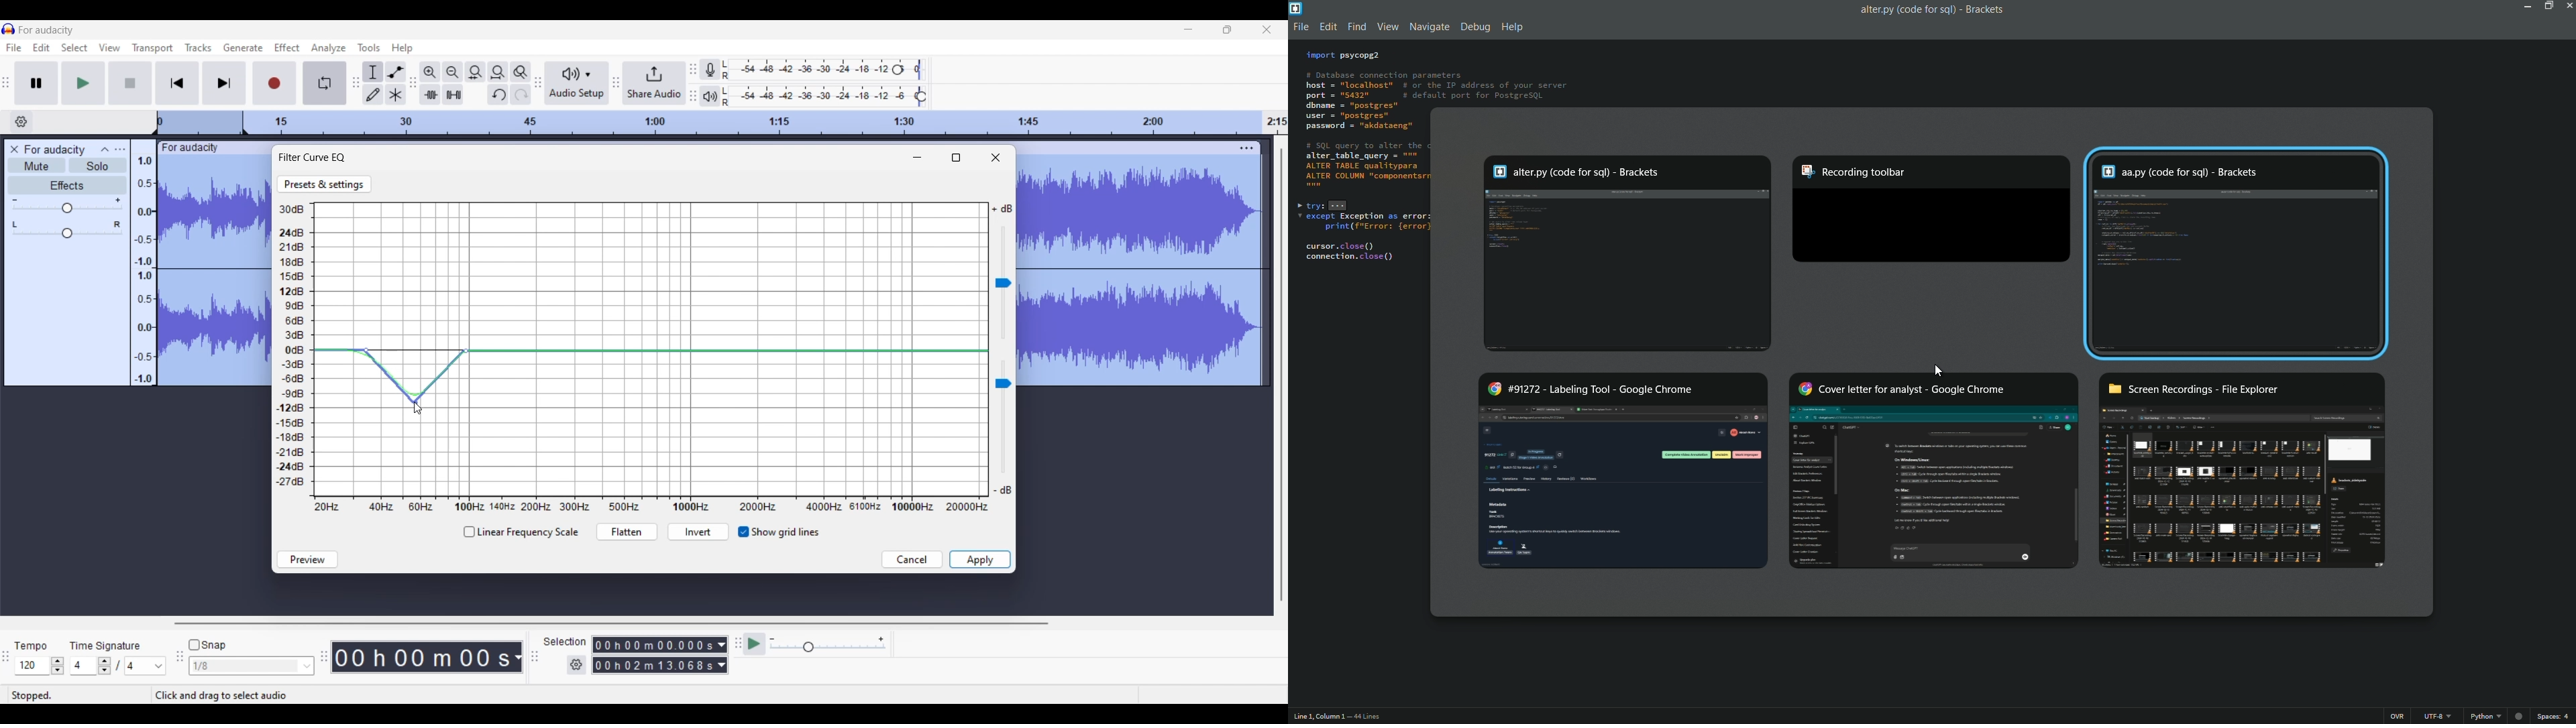  What do you see at coordinates (36, 166) in the screenshot?
I see `Mute` at bounding box center [36, 166].